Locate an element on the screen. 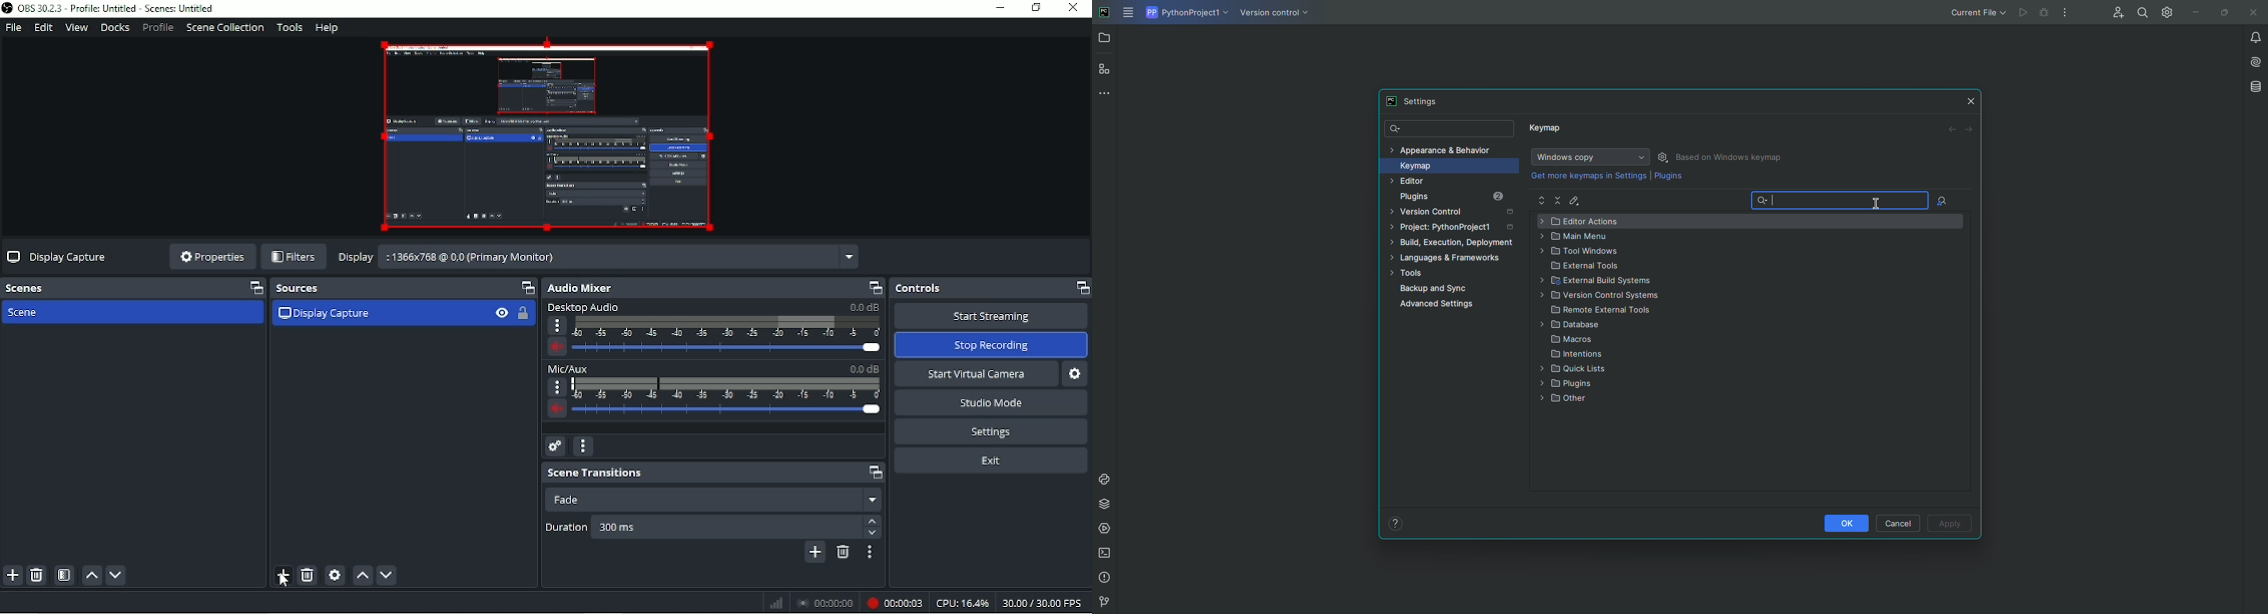  Advanced audio properties is located at coordinates (556, 446).